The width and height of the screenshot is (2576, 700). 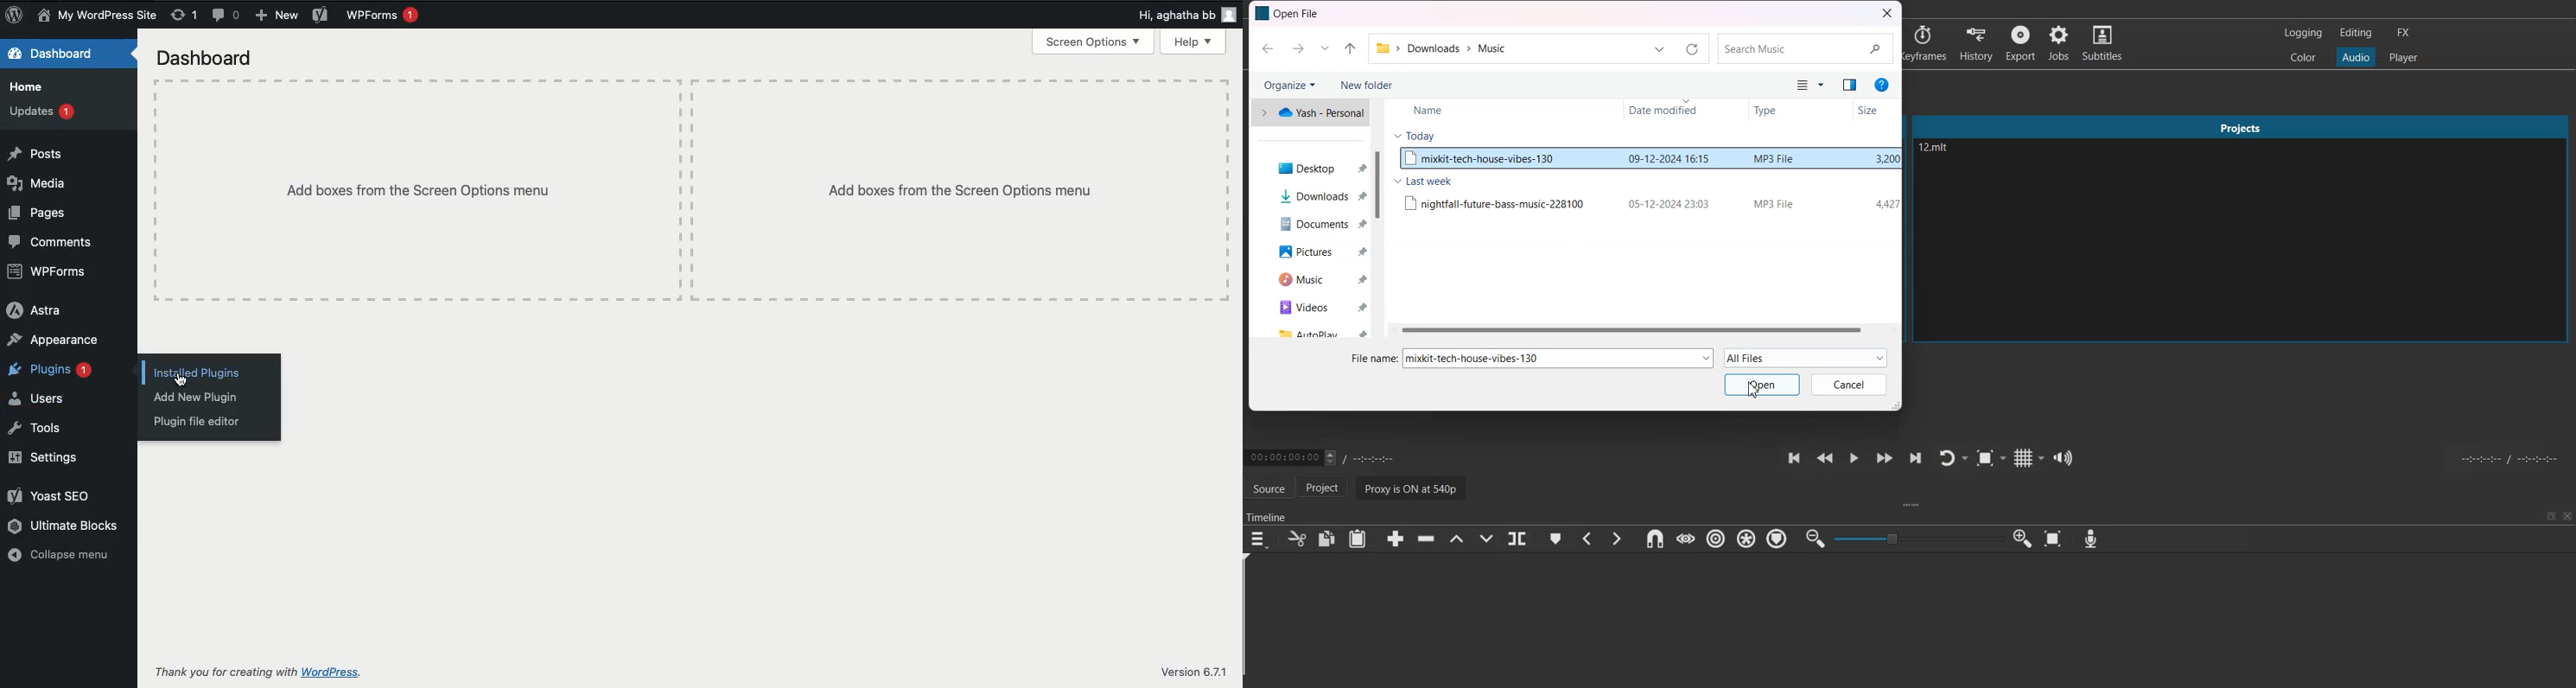 What do you see at coordinates (1296, 49) in the screenshot?
I see `Go Forward` at bounding box center [1296, 49].